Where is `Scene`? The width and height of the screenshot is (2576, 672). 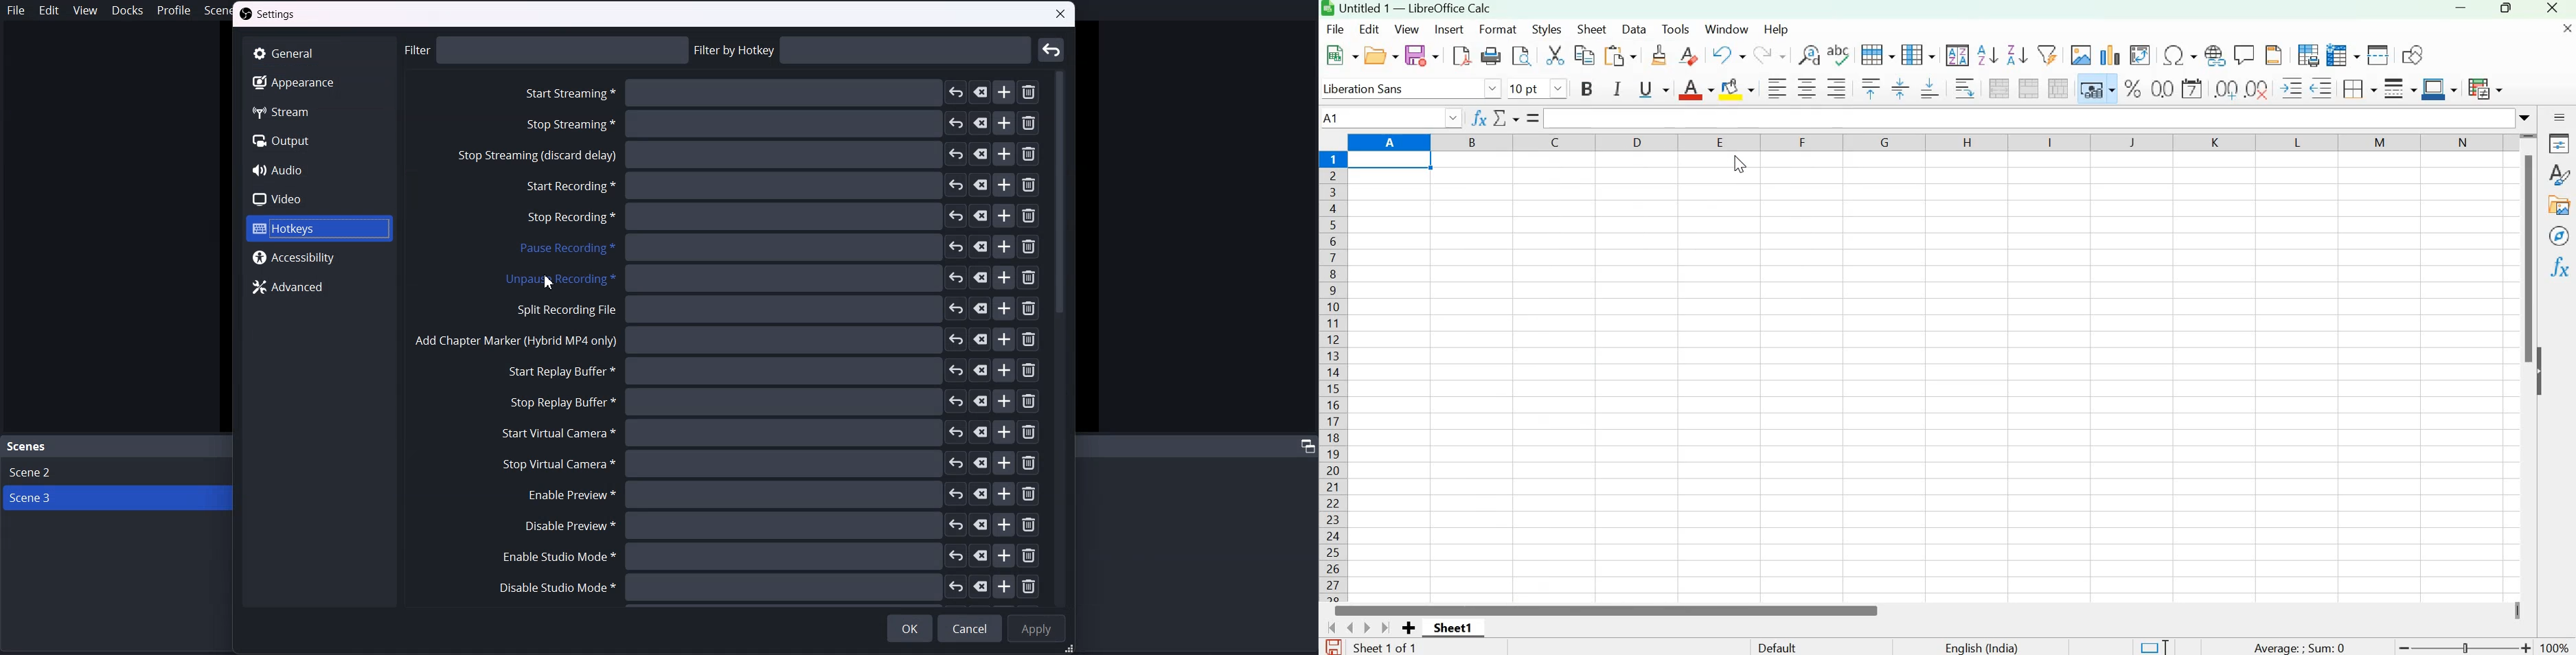
Scene is located at coordinates (27, 447).